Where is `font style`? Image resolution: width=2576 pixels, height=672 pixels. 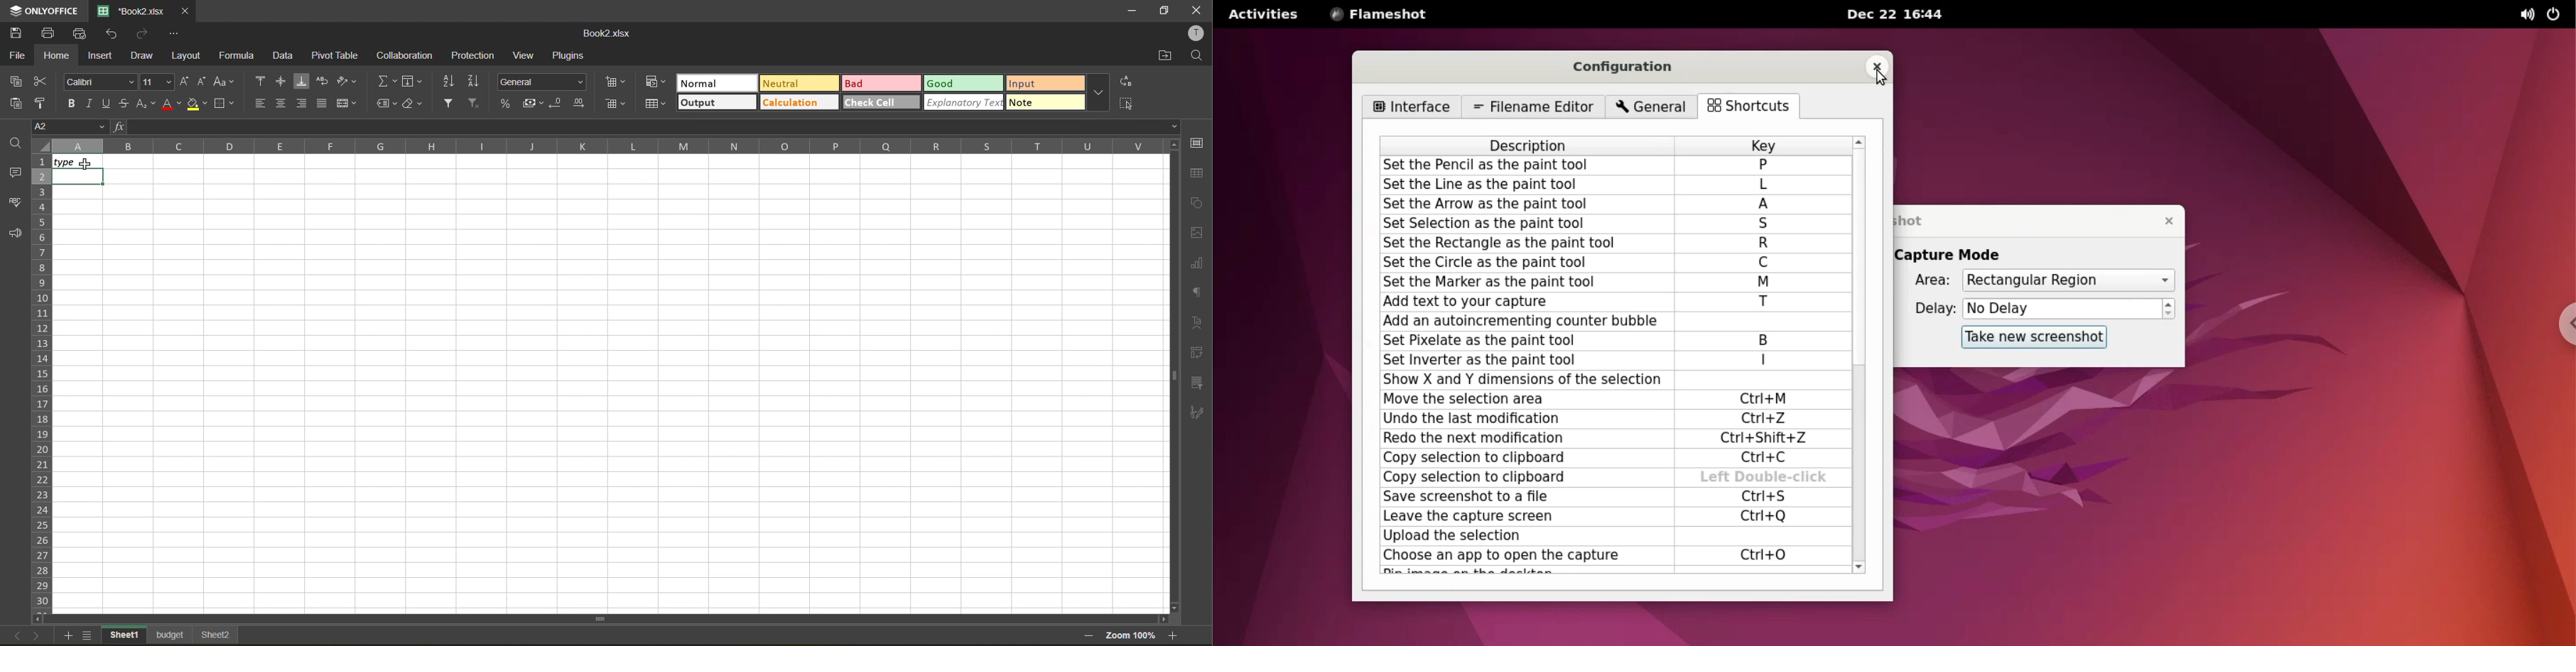
font style is located at coordinates (98, 80).